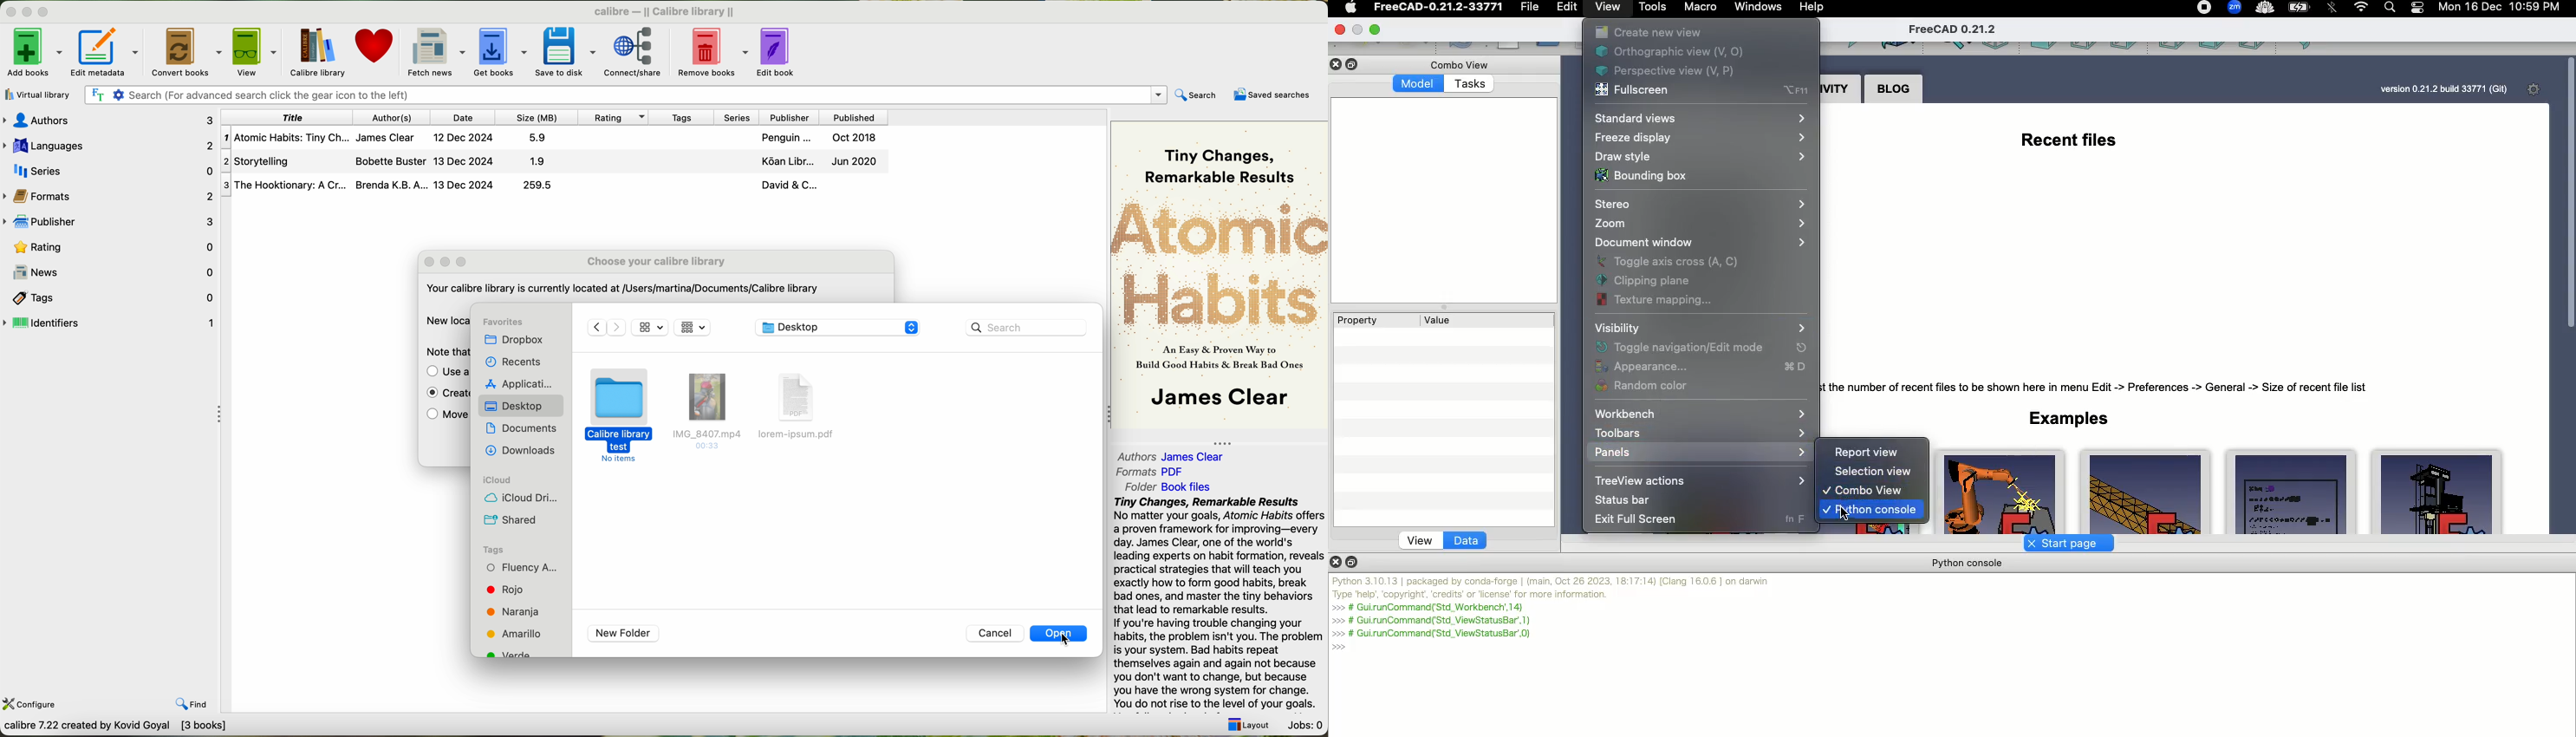 The height and width of the screenshot is (756, 2576). What do you see at coordinates (558, 140) in the screenshot?
I see `First Book Atomic Habits` at bounding box center [558, 140].